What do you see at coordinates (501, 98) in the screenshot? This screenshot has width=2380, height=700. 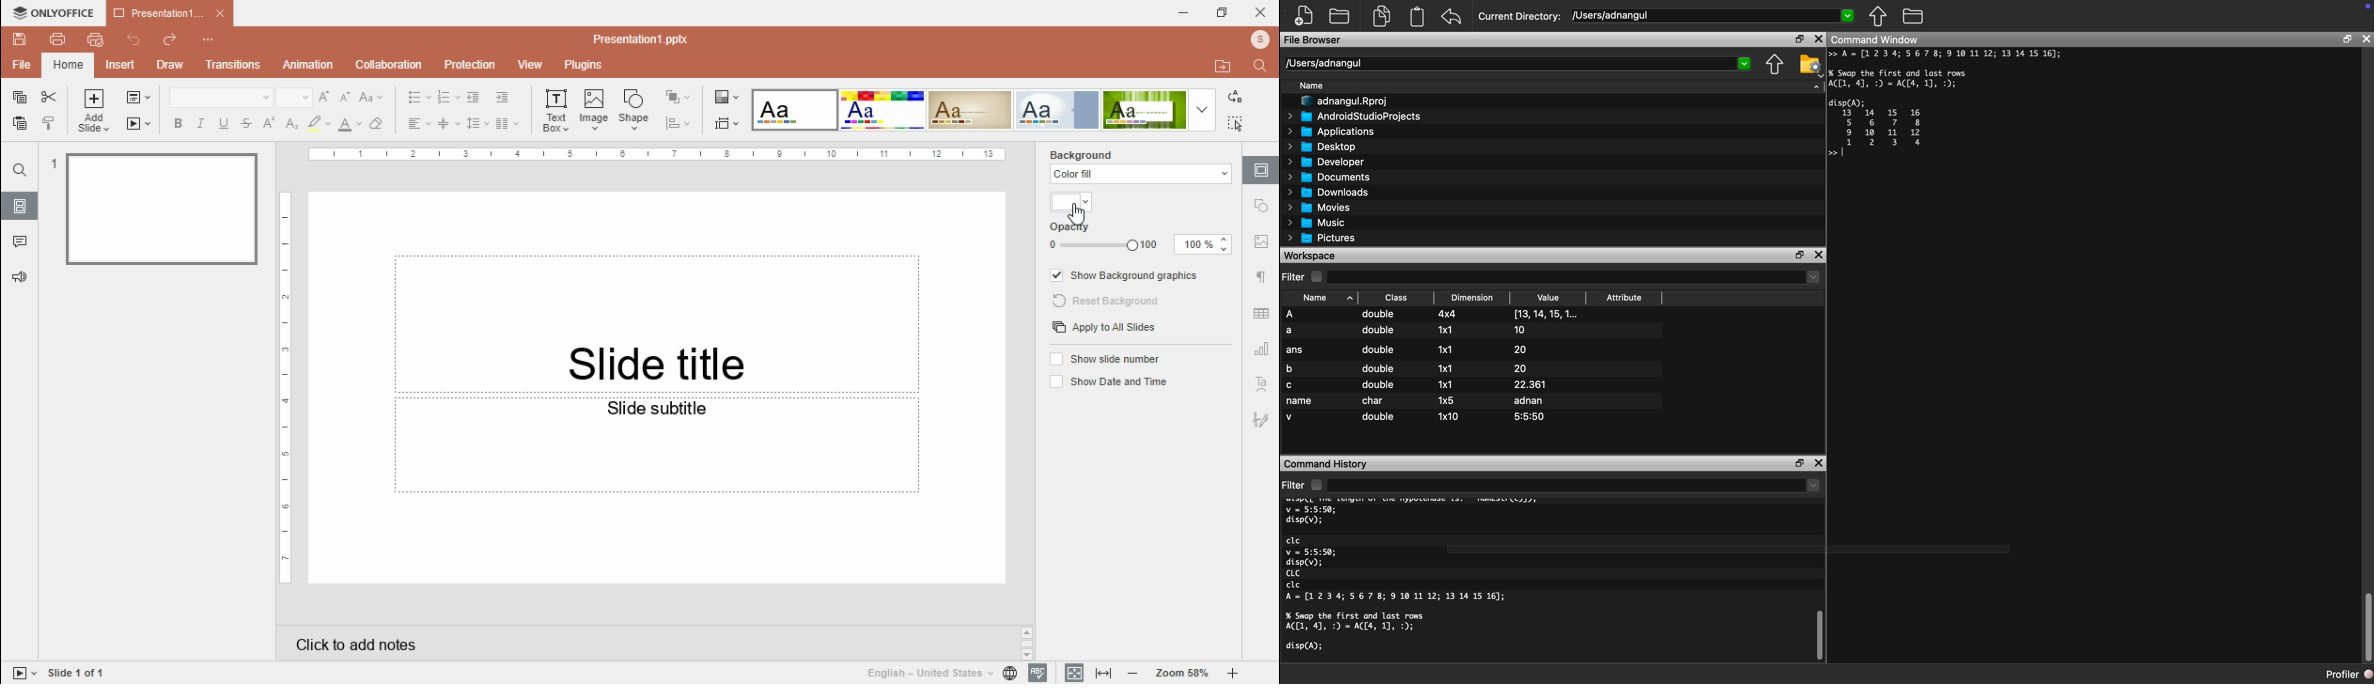 I see `increase indent` at bounding box center [501, 98].